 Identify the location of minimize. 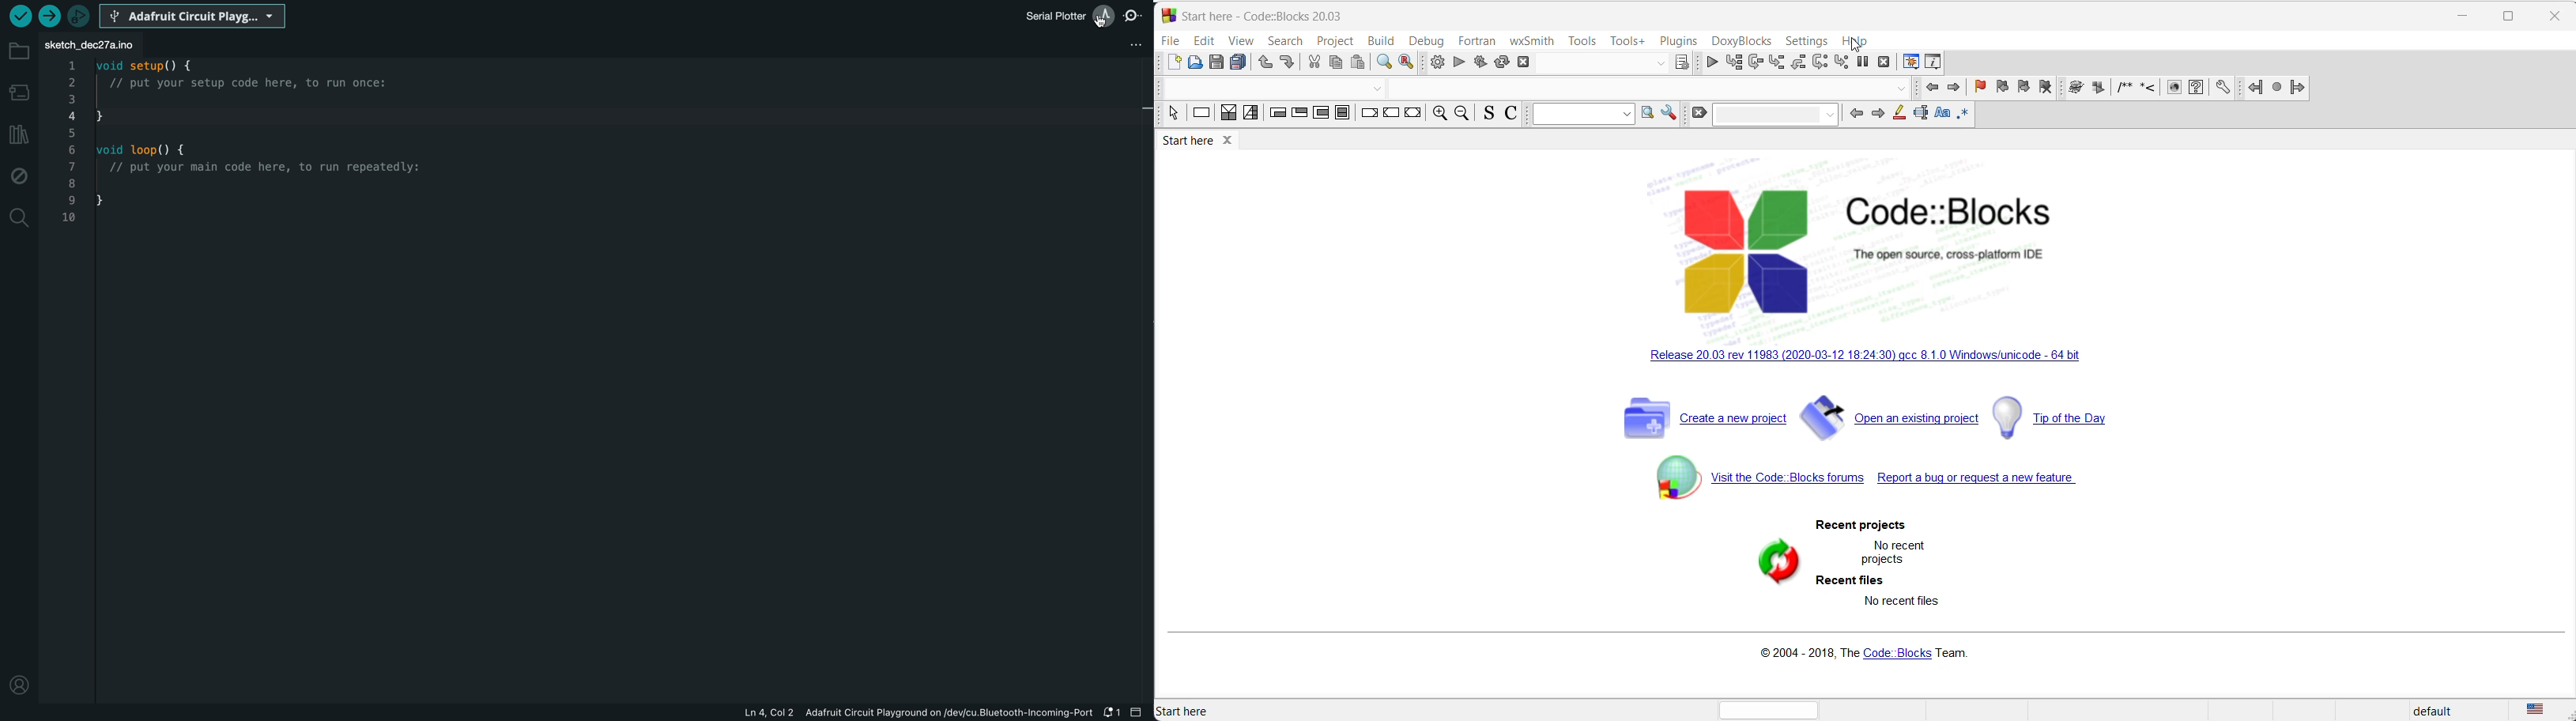
(2461, 15).